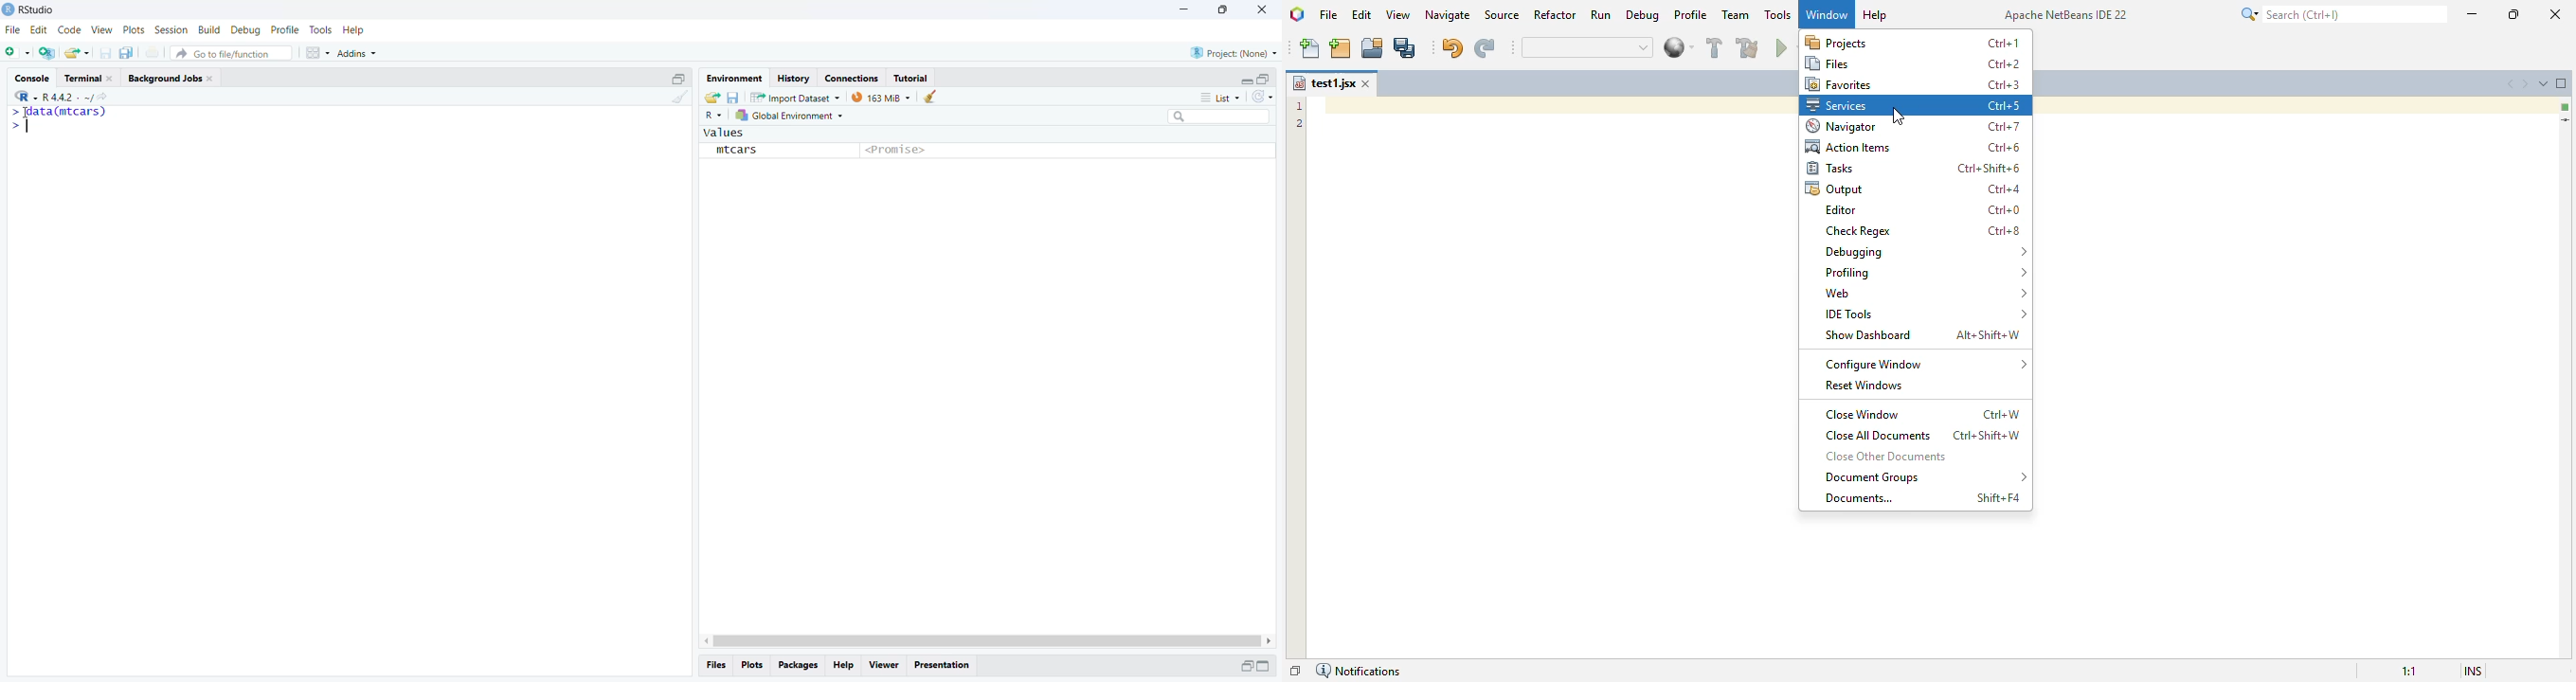  What do you see at coordinates (27, 125) in the screenshot?
I see `typing indicator` at bounding box center [27, 125].